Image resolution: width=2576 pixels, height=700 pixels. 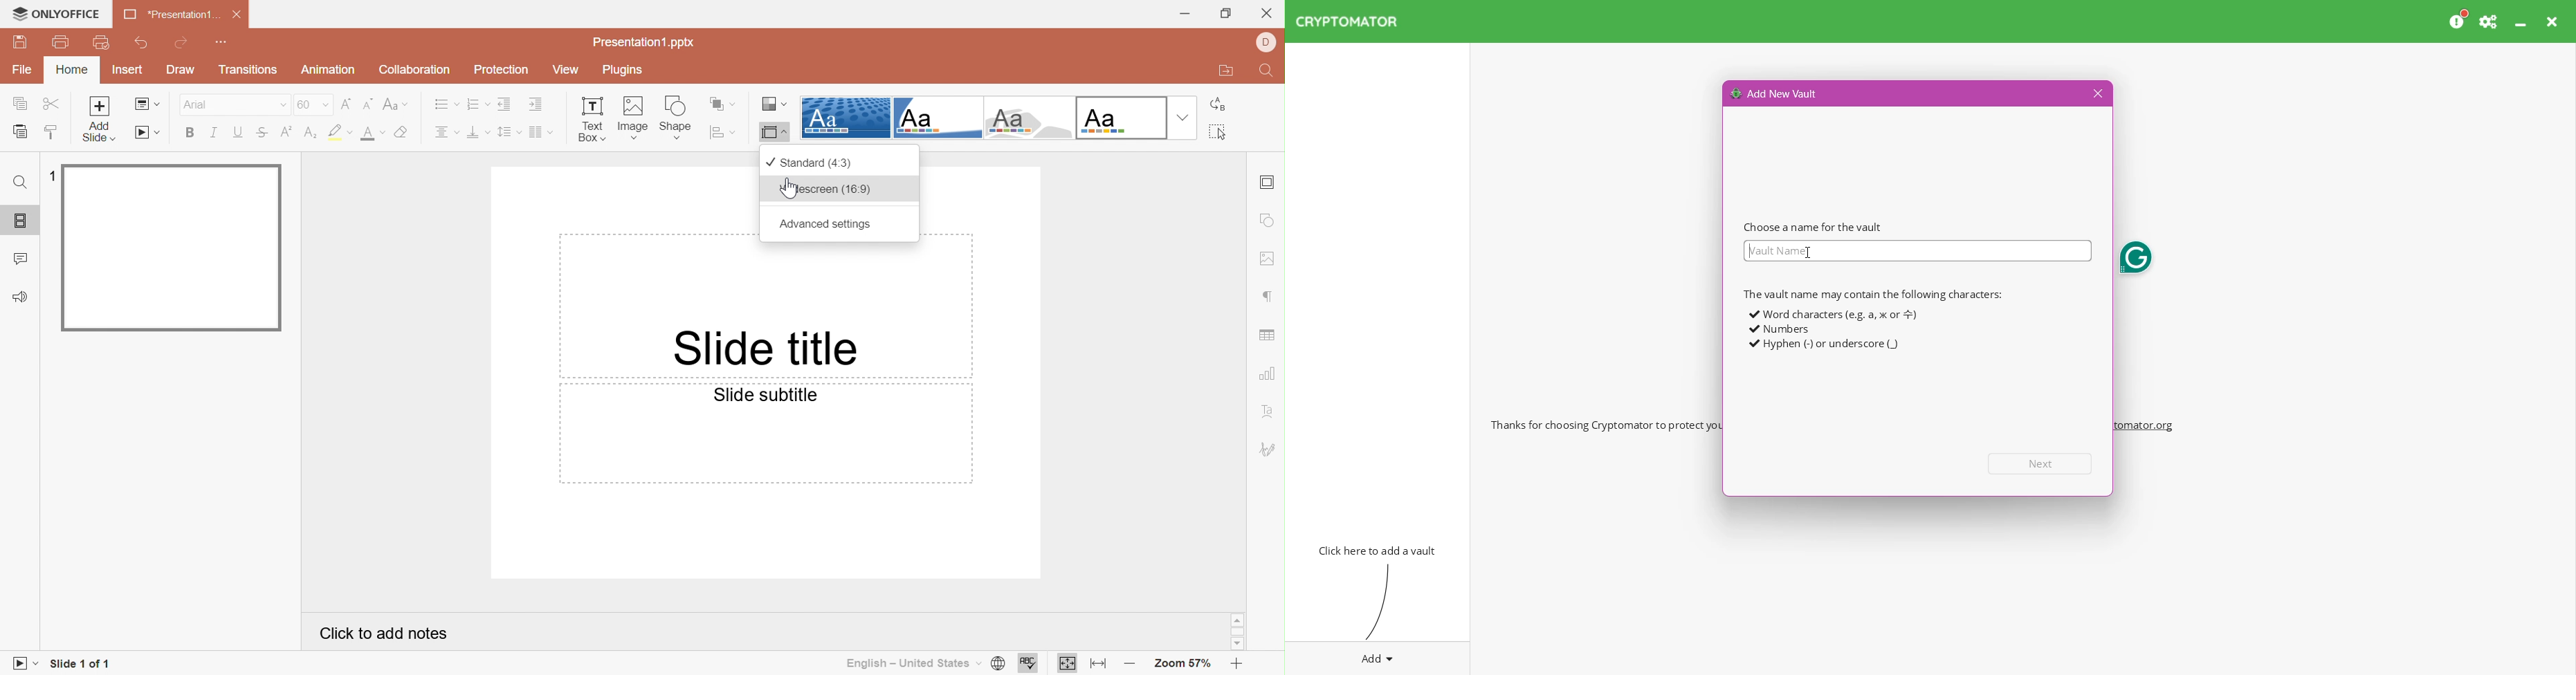 I want to click on Turtle, so click(x=1026, y=118).